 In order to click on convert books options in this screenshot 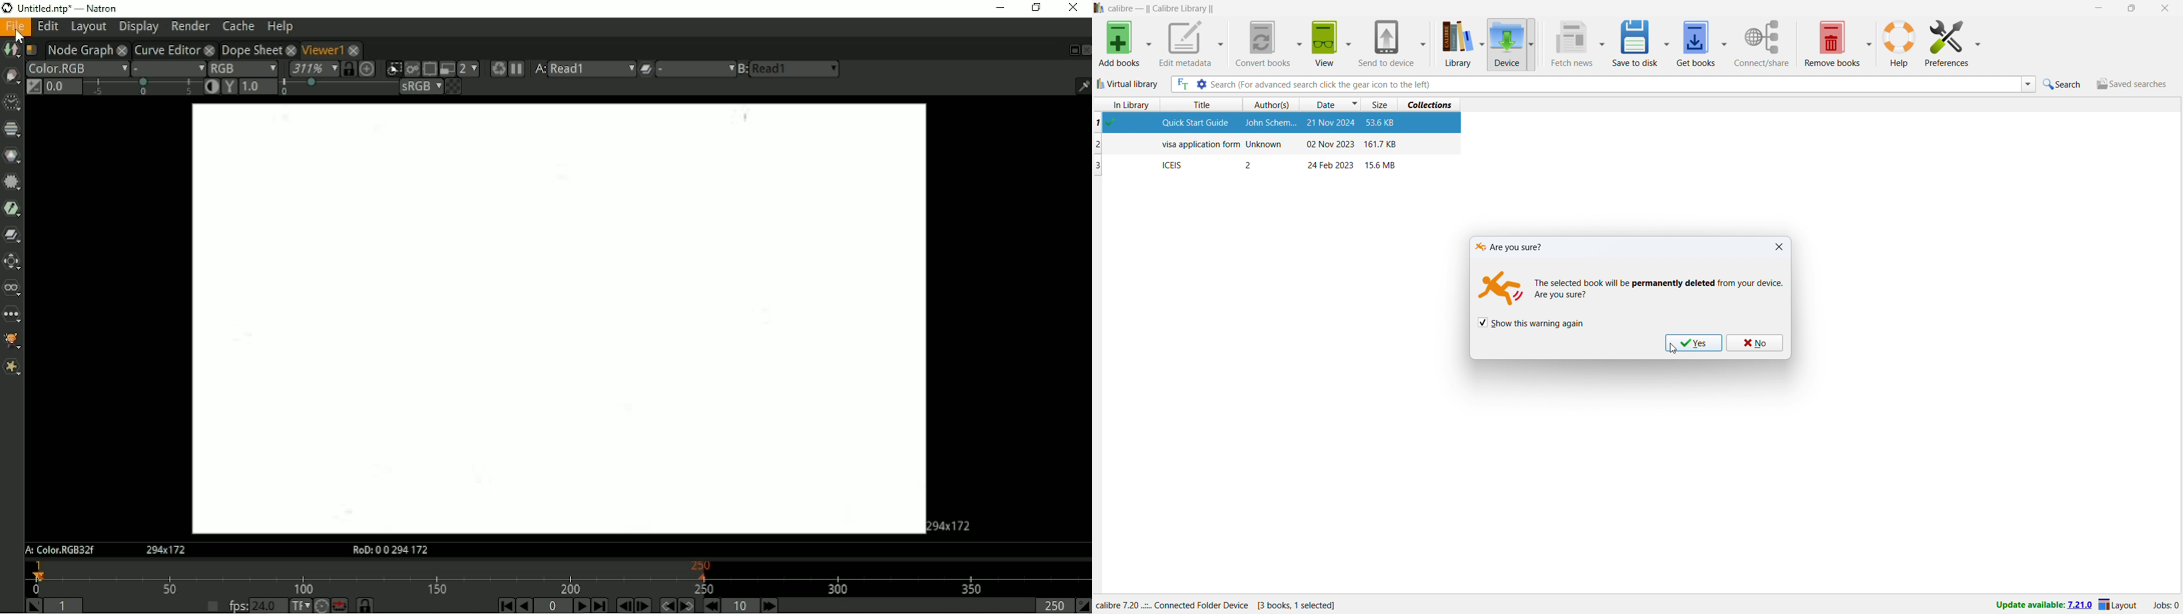, I will do `click(1298, 43)`.